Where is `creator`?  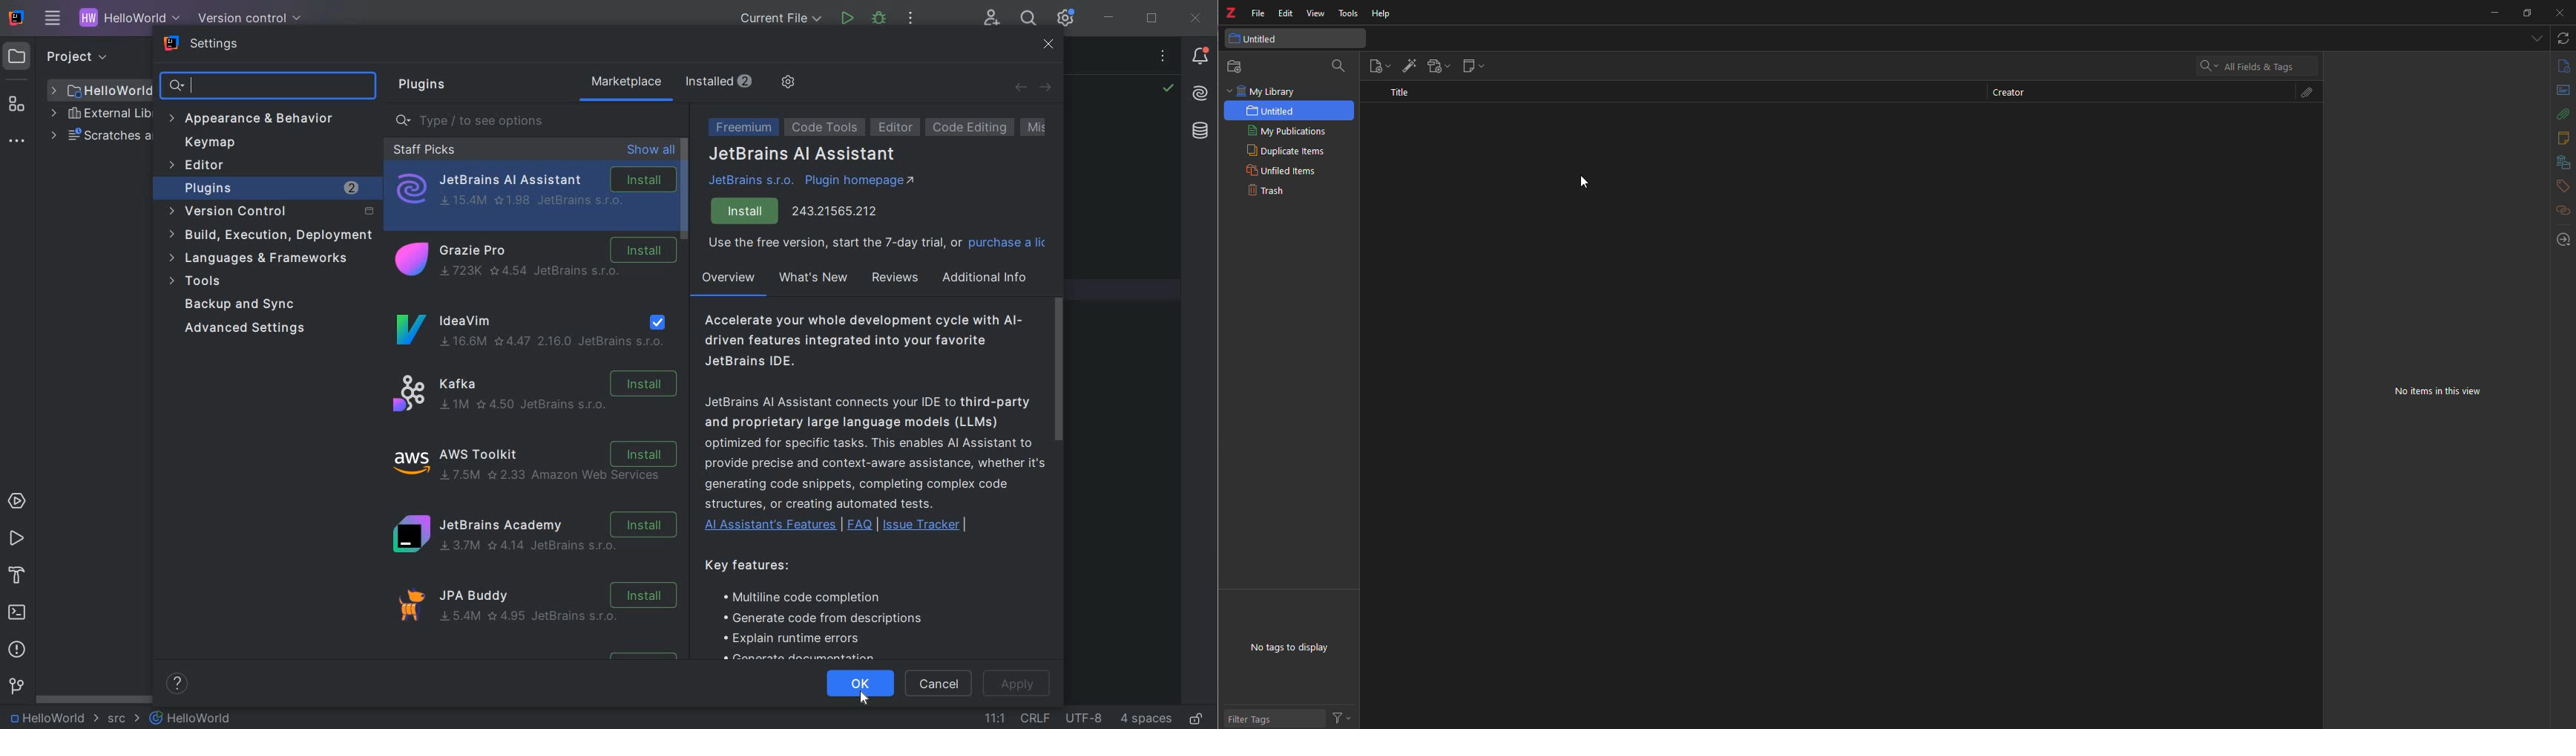 creator is located at coordinates (2013, 92).